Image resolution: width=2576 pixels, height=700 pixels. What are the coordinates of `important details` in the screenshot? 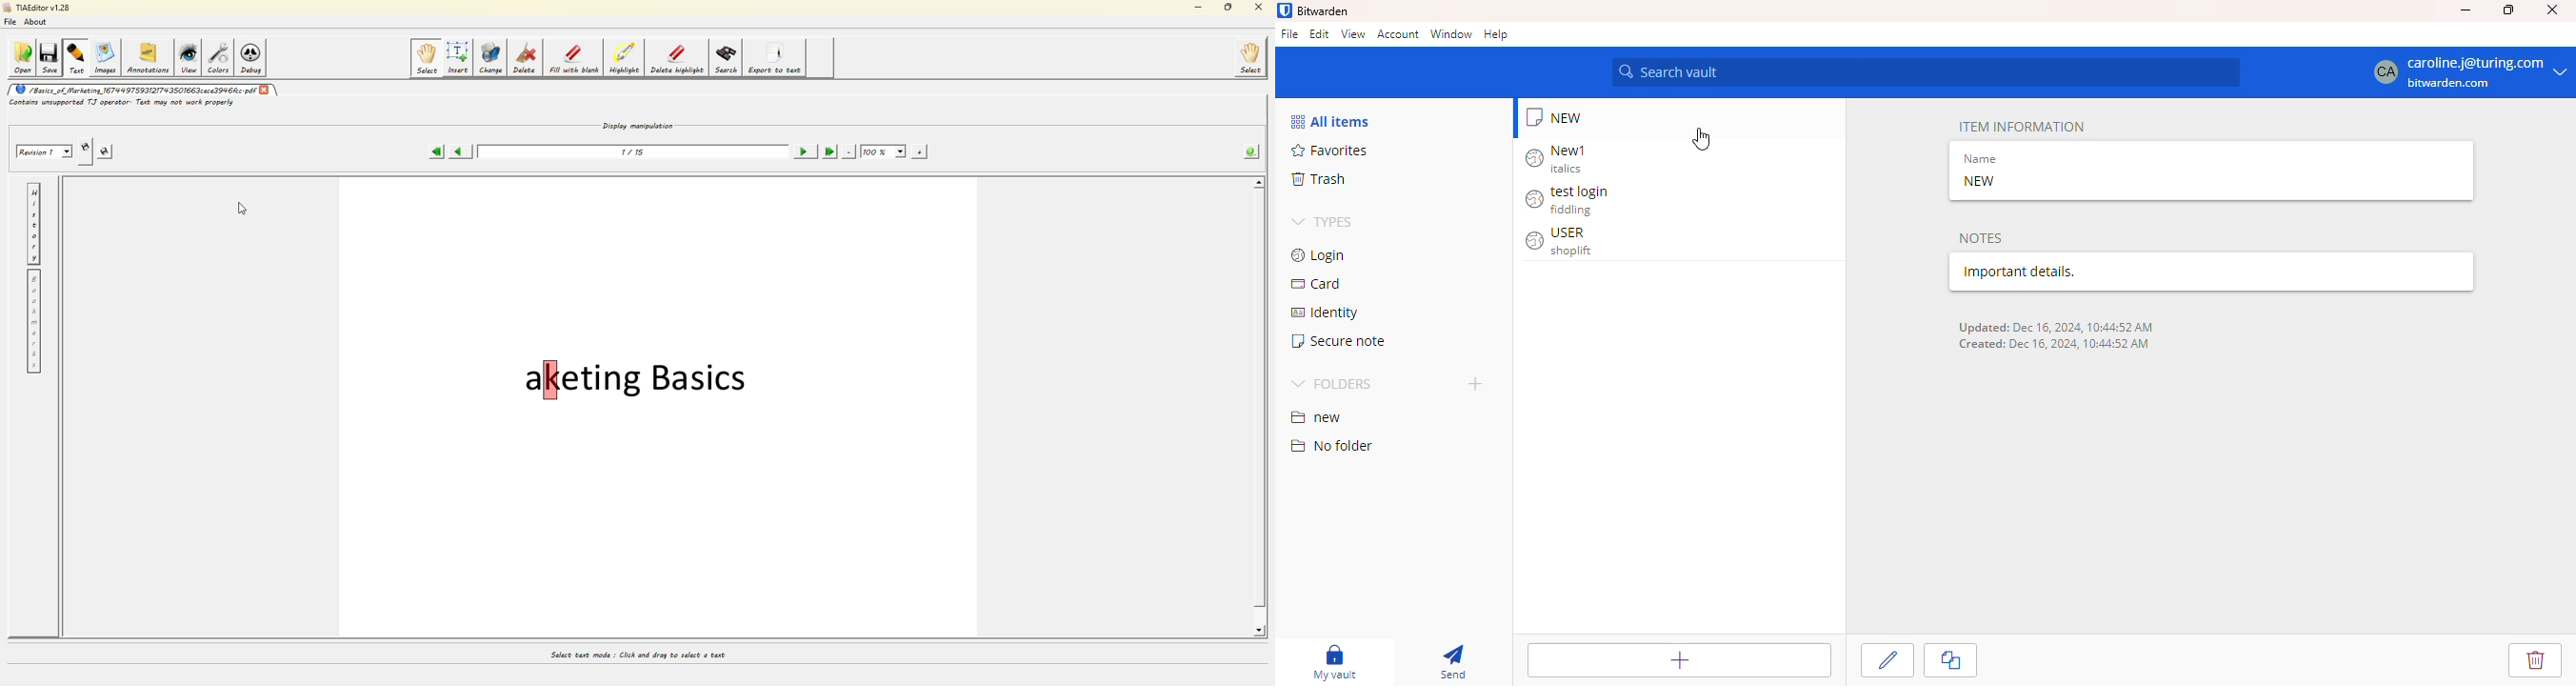 It's located at (2092, 272).